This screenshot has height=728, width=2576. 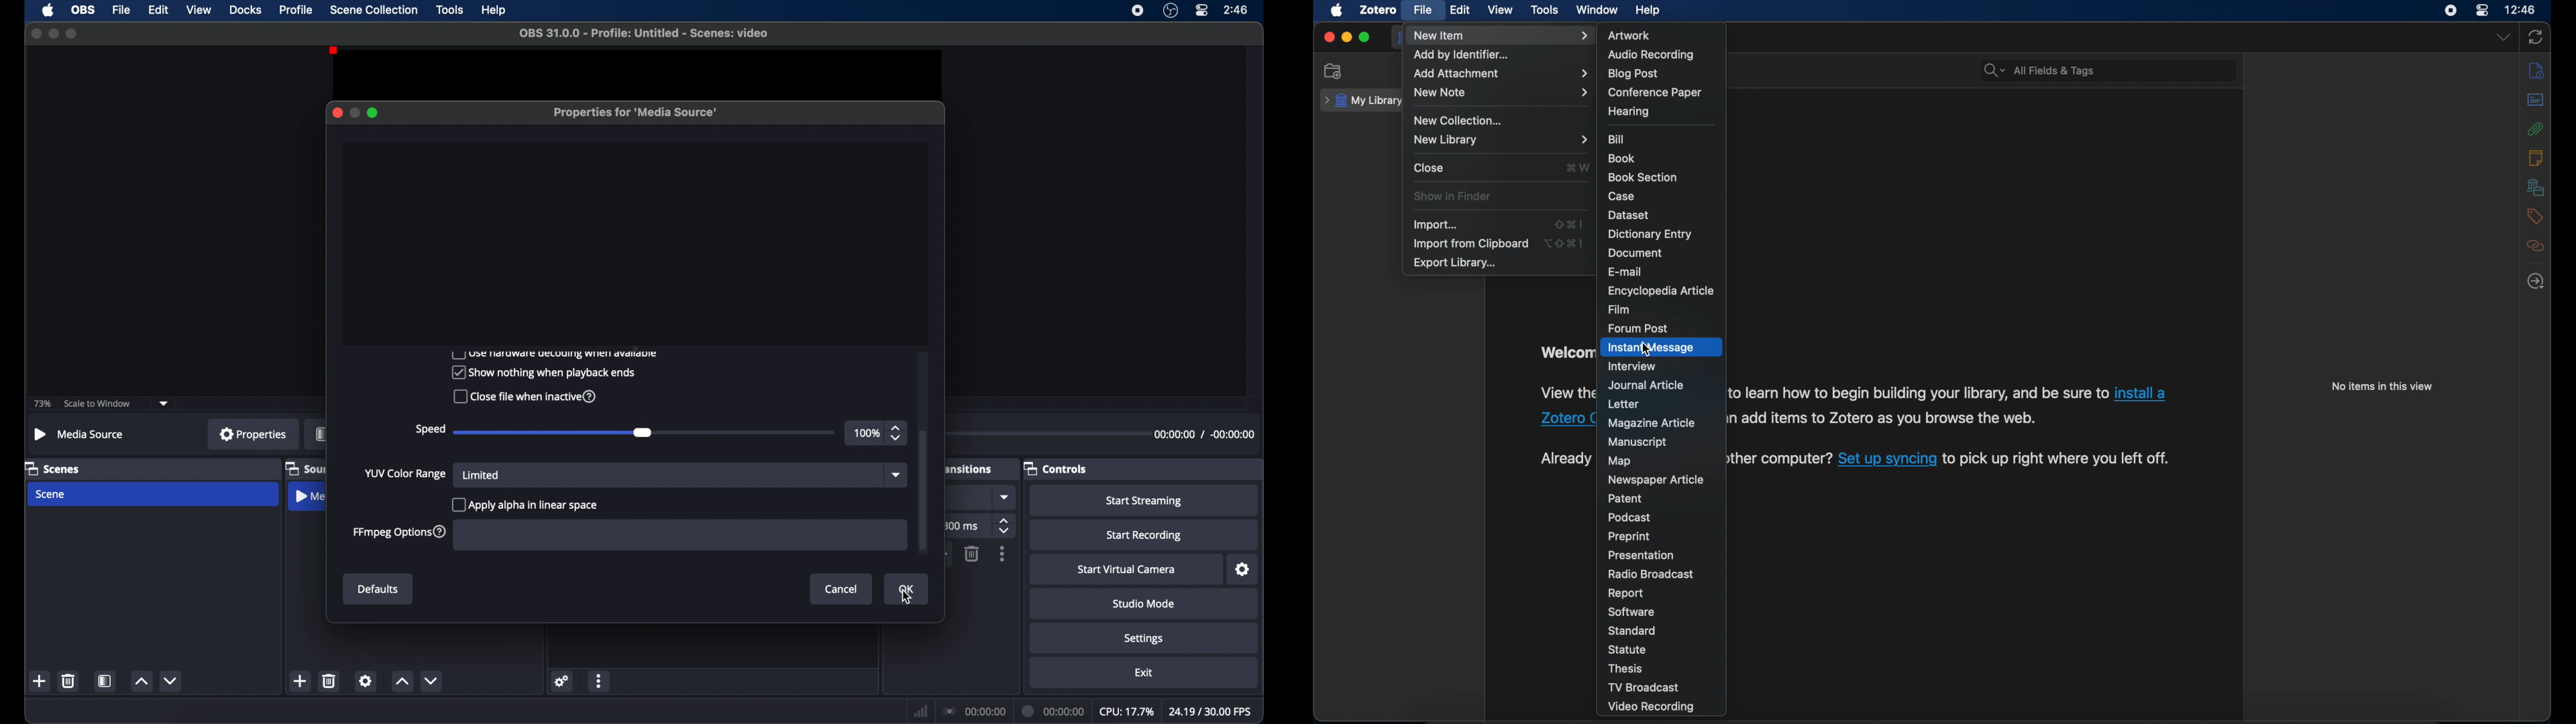 I want to click on add item by identifier, so click(x=1461, y=56).